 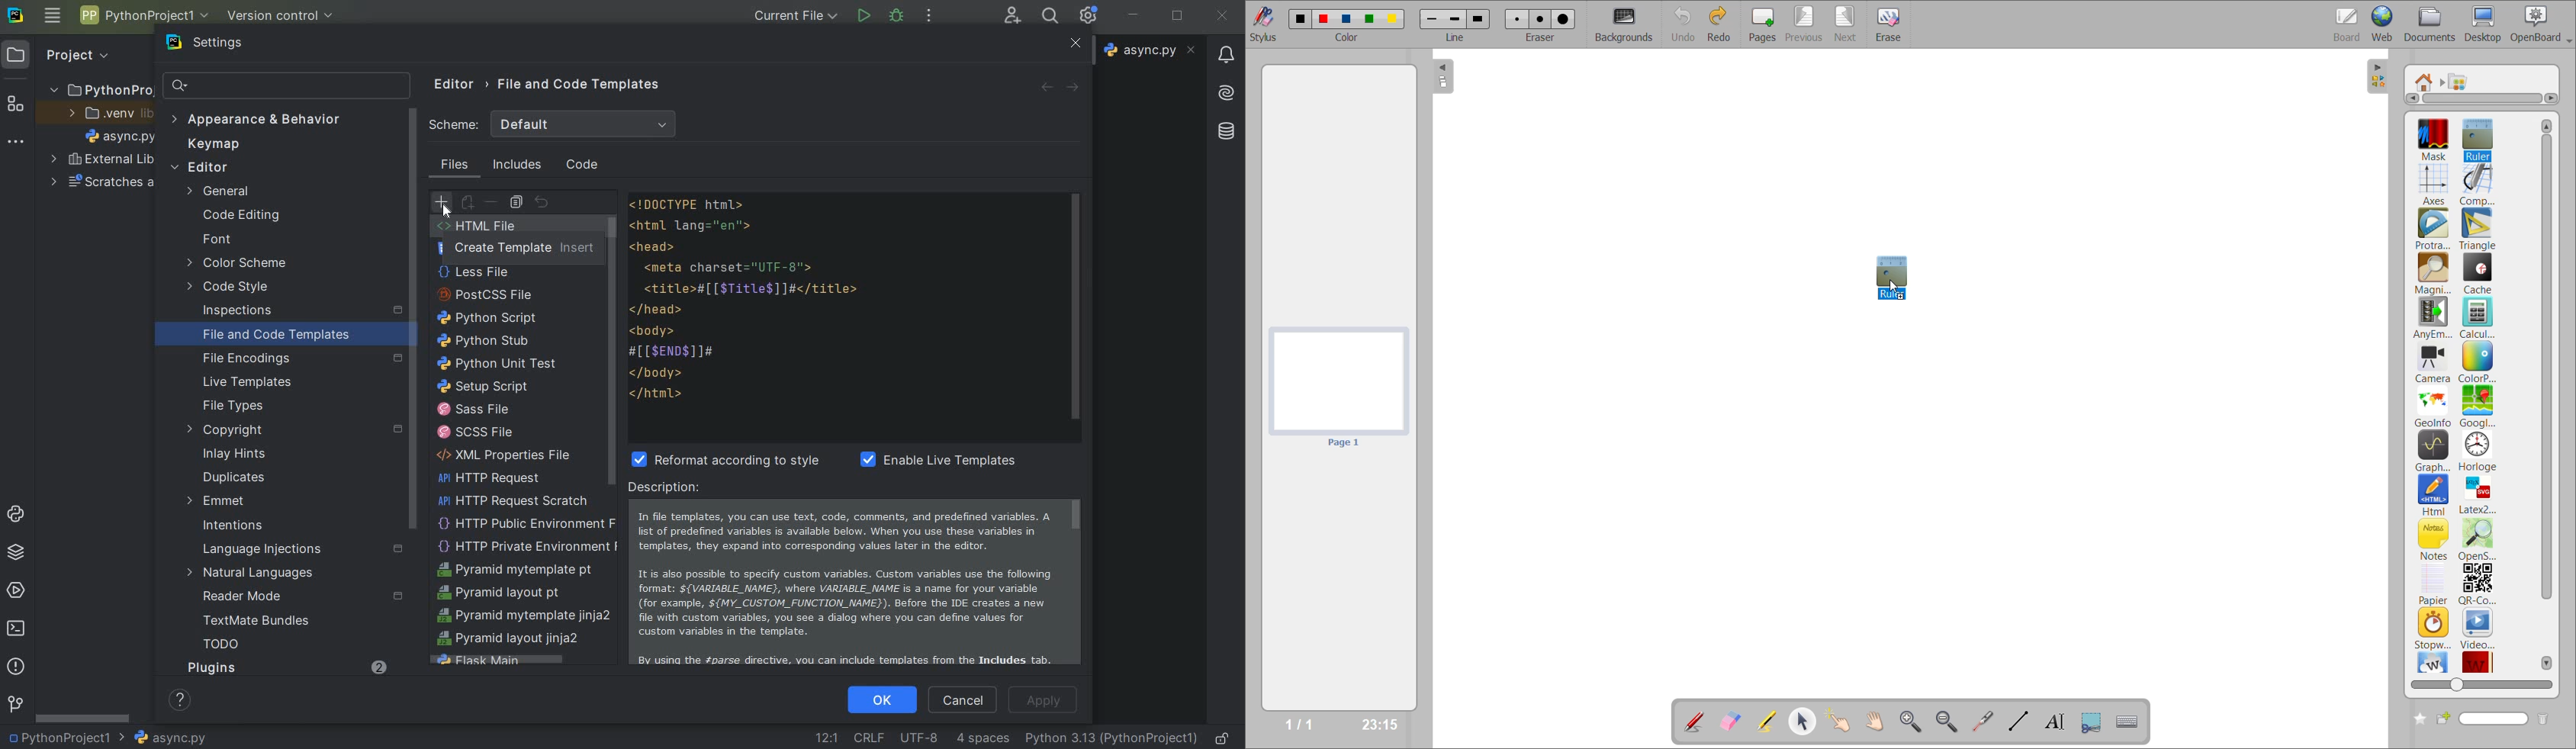 I want to click on setup script, so click(x=483, y=387).